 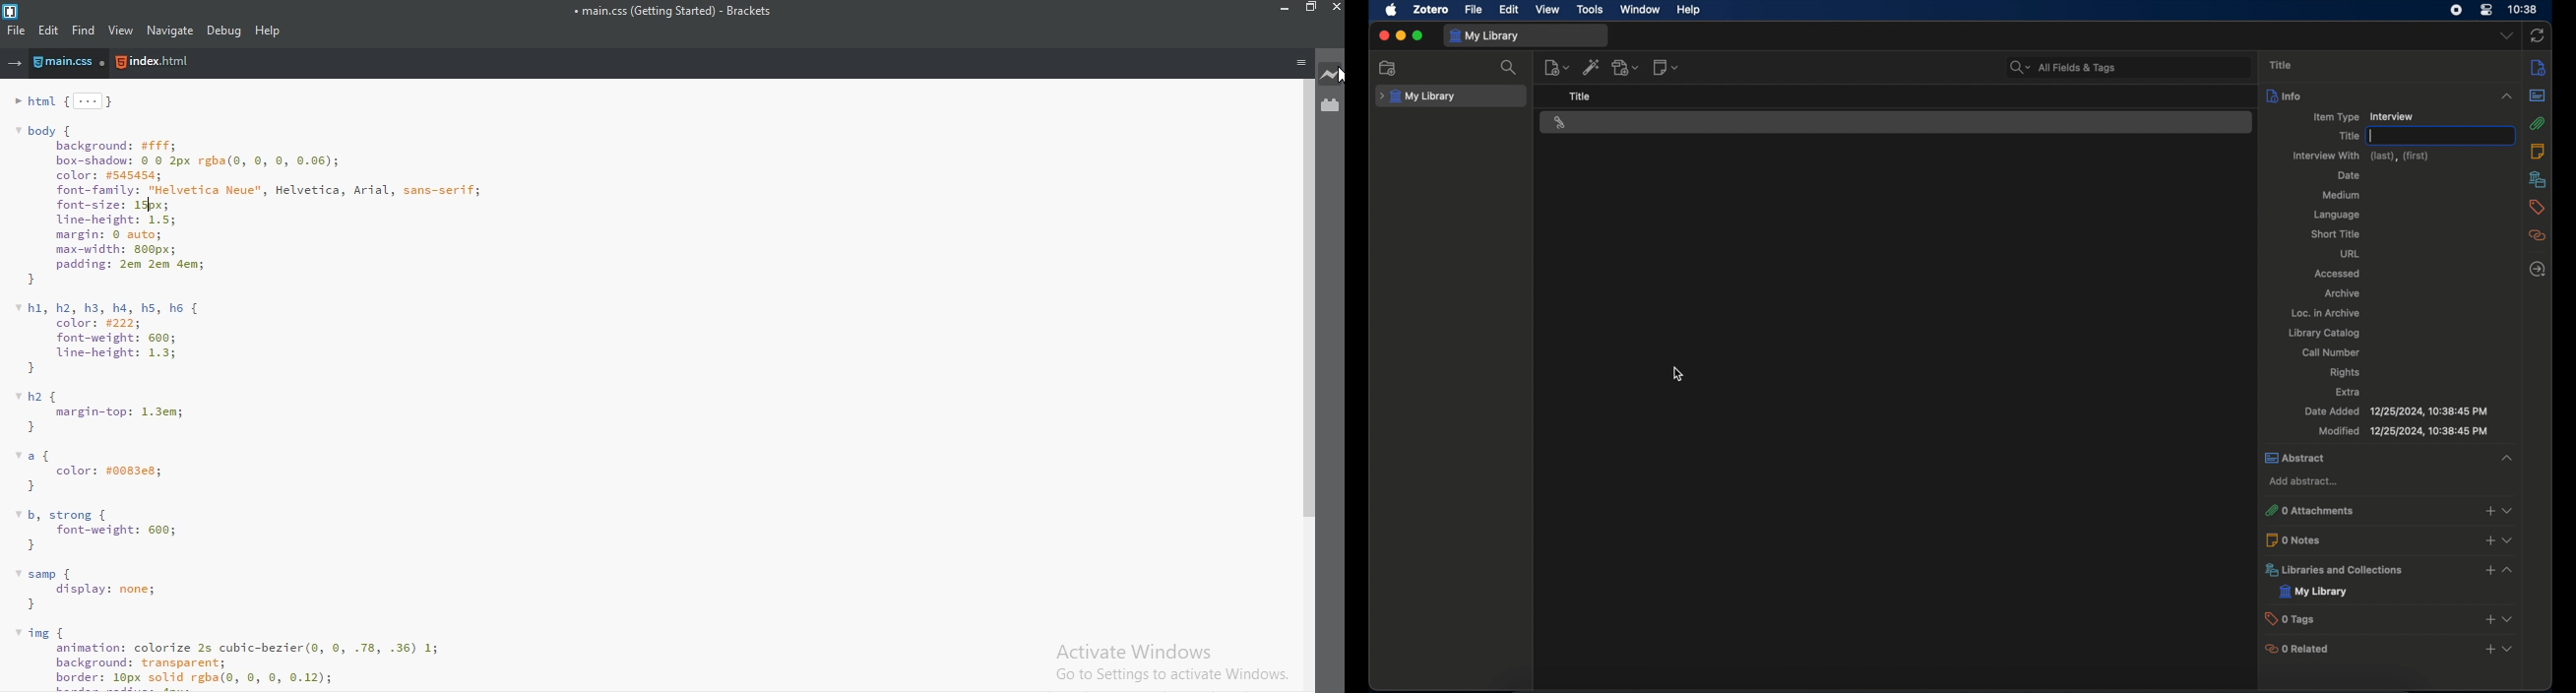 What do you see at coordinates (13, 9) in the screenshot?
I see `logo` at bounding box center [13, 9].